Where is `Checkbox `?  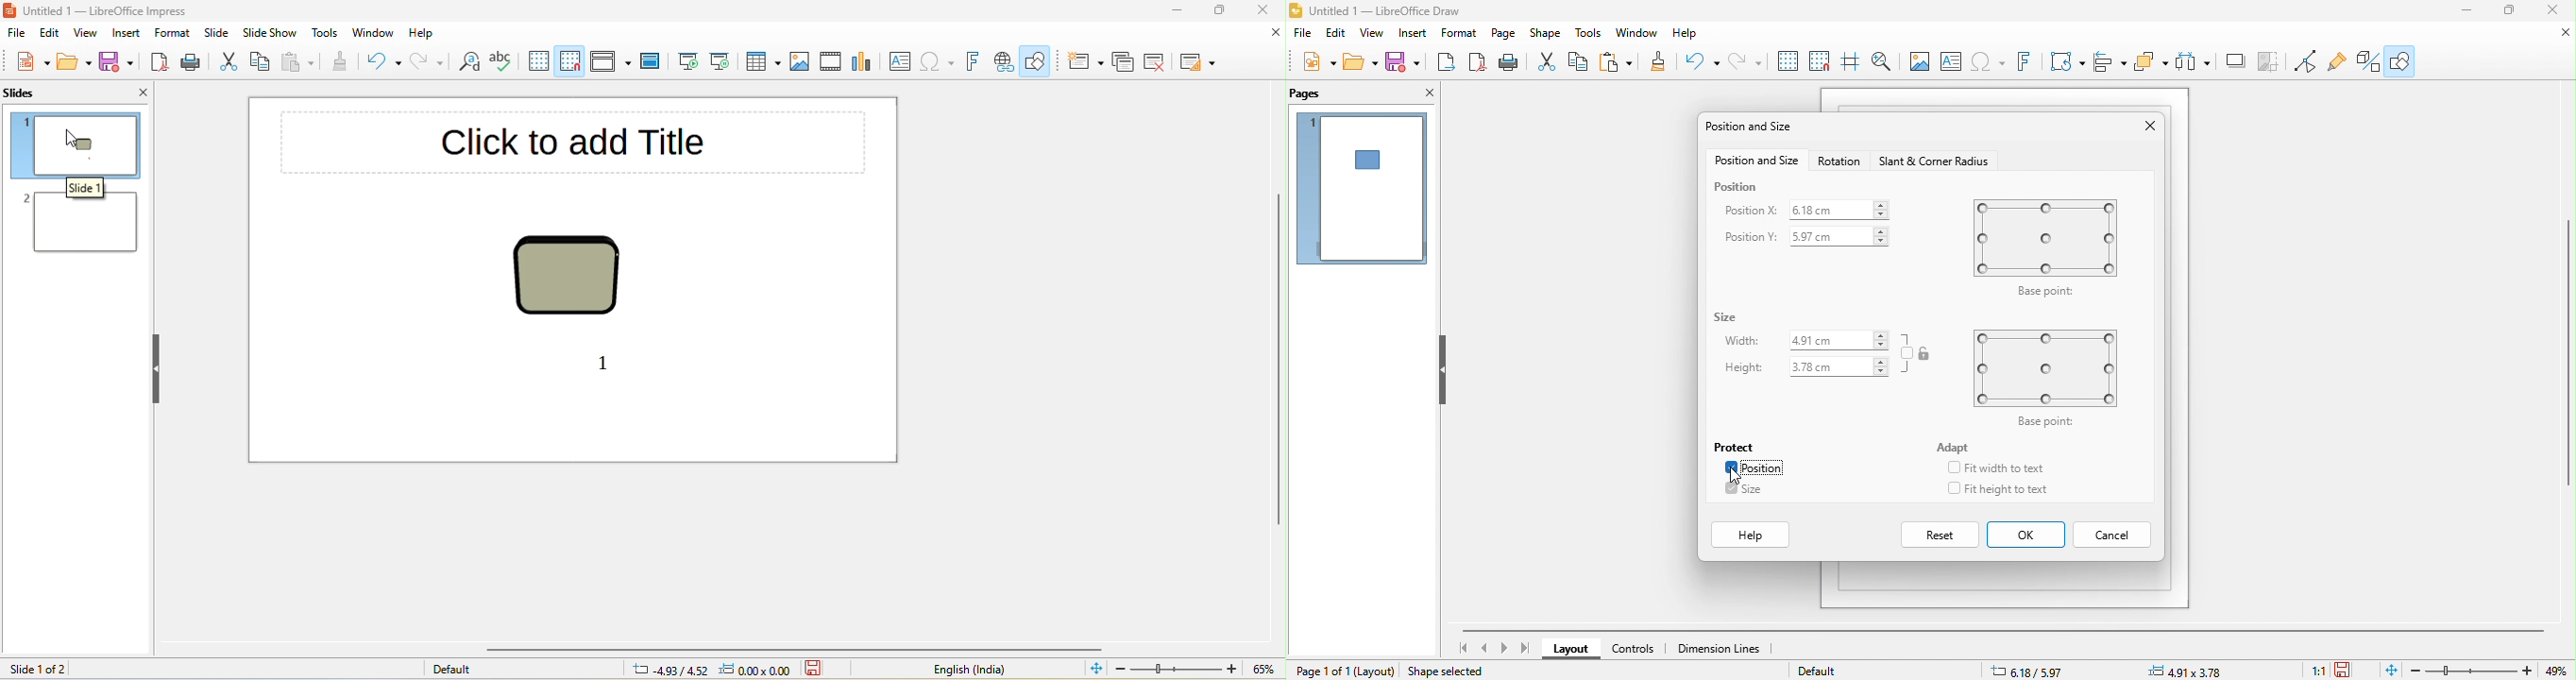
Checkbox  is located at coordinates (1953, 488).